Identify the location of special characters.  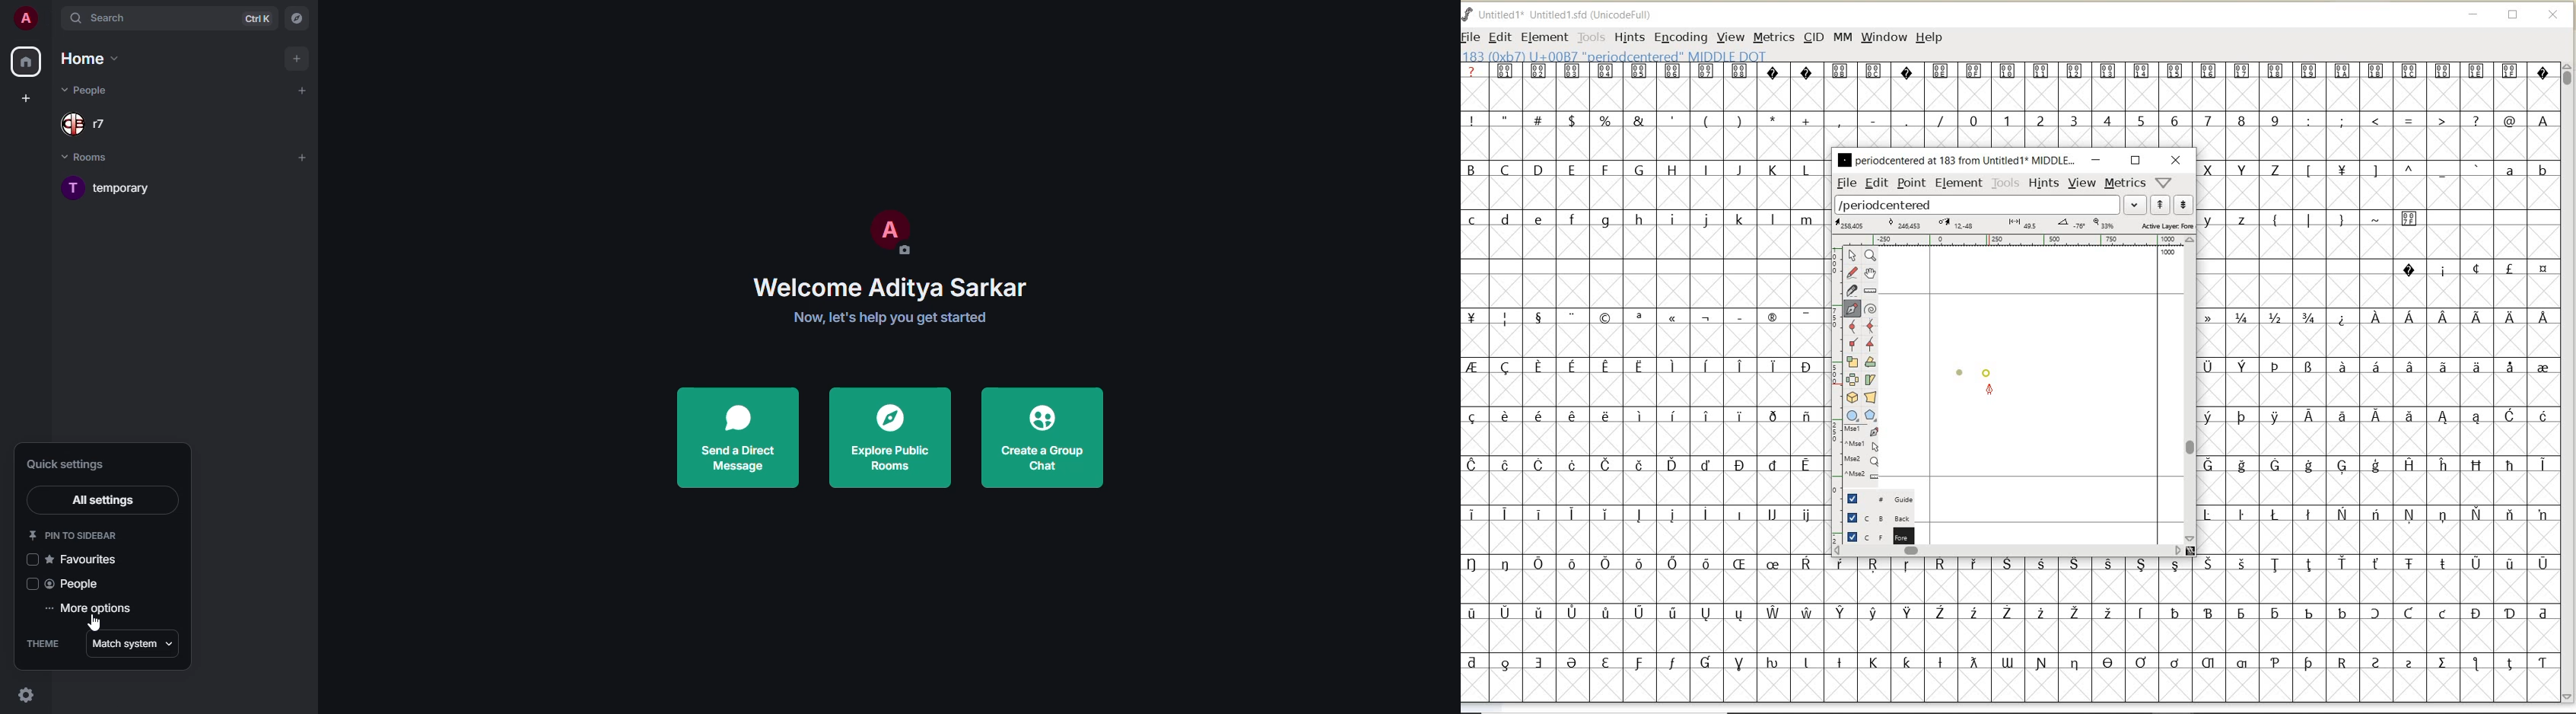
(1639, 489).